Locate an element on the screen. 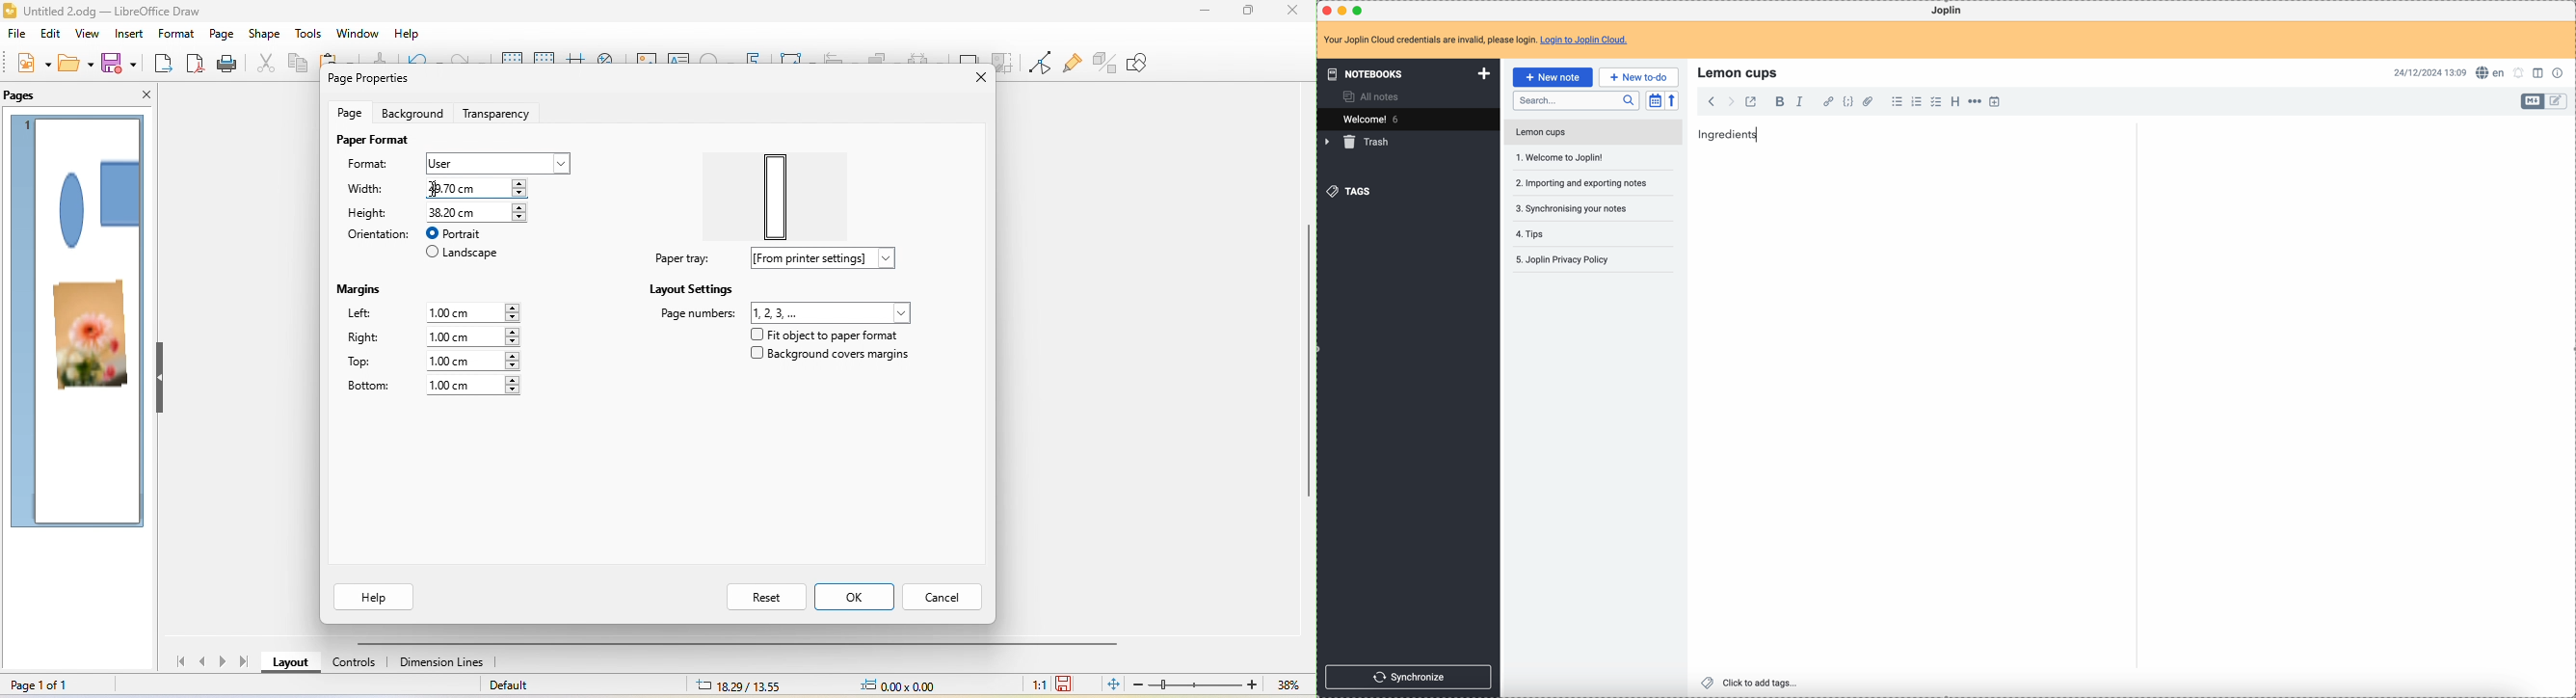 The height and width of the screenshot is (700, 2576). minimize is located at coordinates (1344, 12).